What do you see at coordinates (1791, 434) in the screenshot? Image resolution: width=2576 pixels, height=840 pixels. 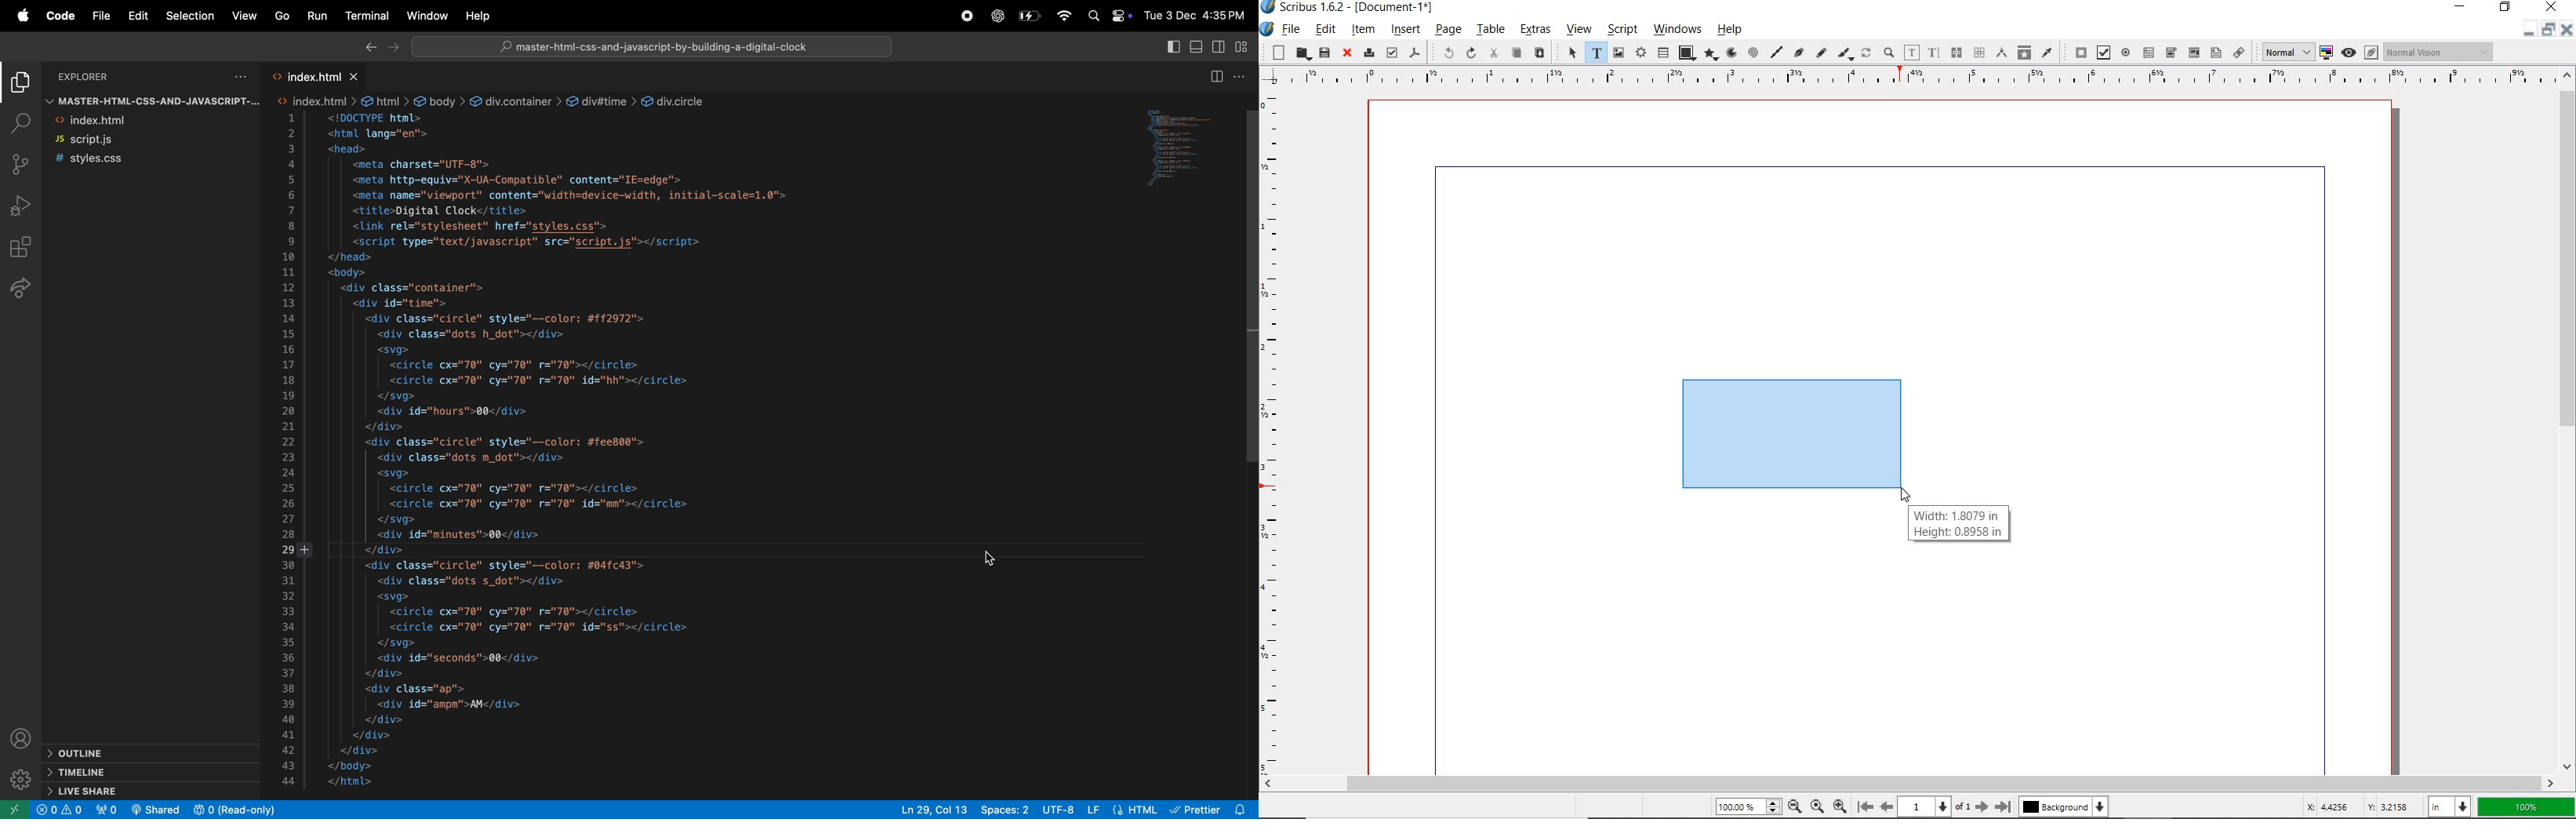 I see `mock text frame` at bounding box center [1791, 434].